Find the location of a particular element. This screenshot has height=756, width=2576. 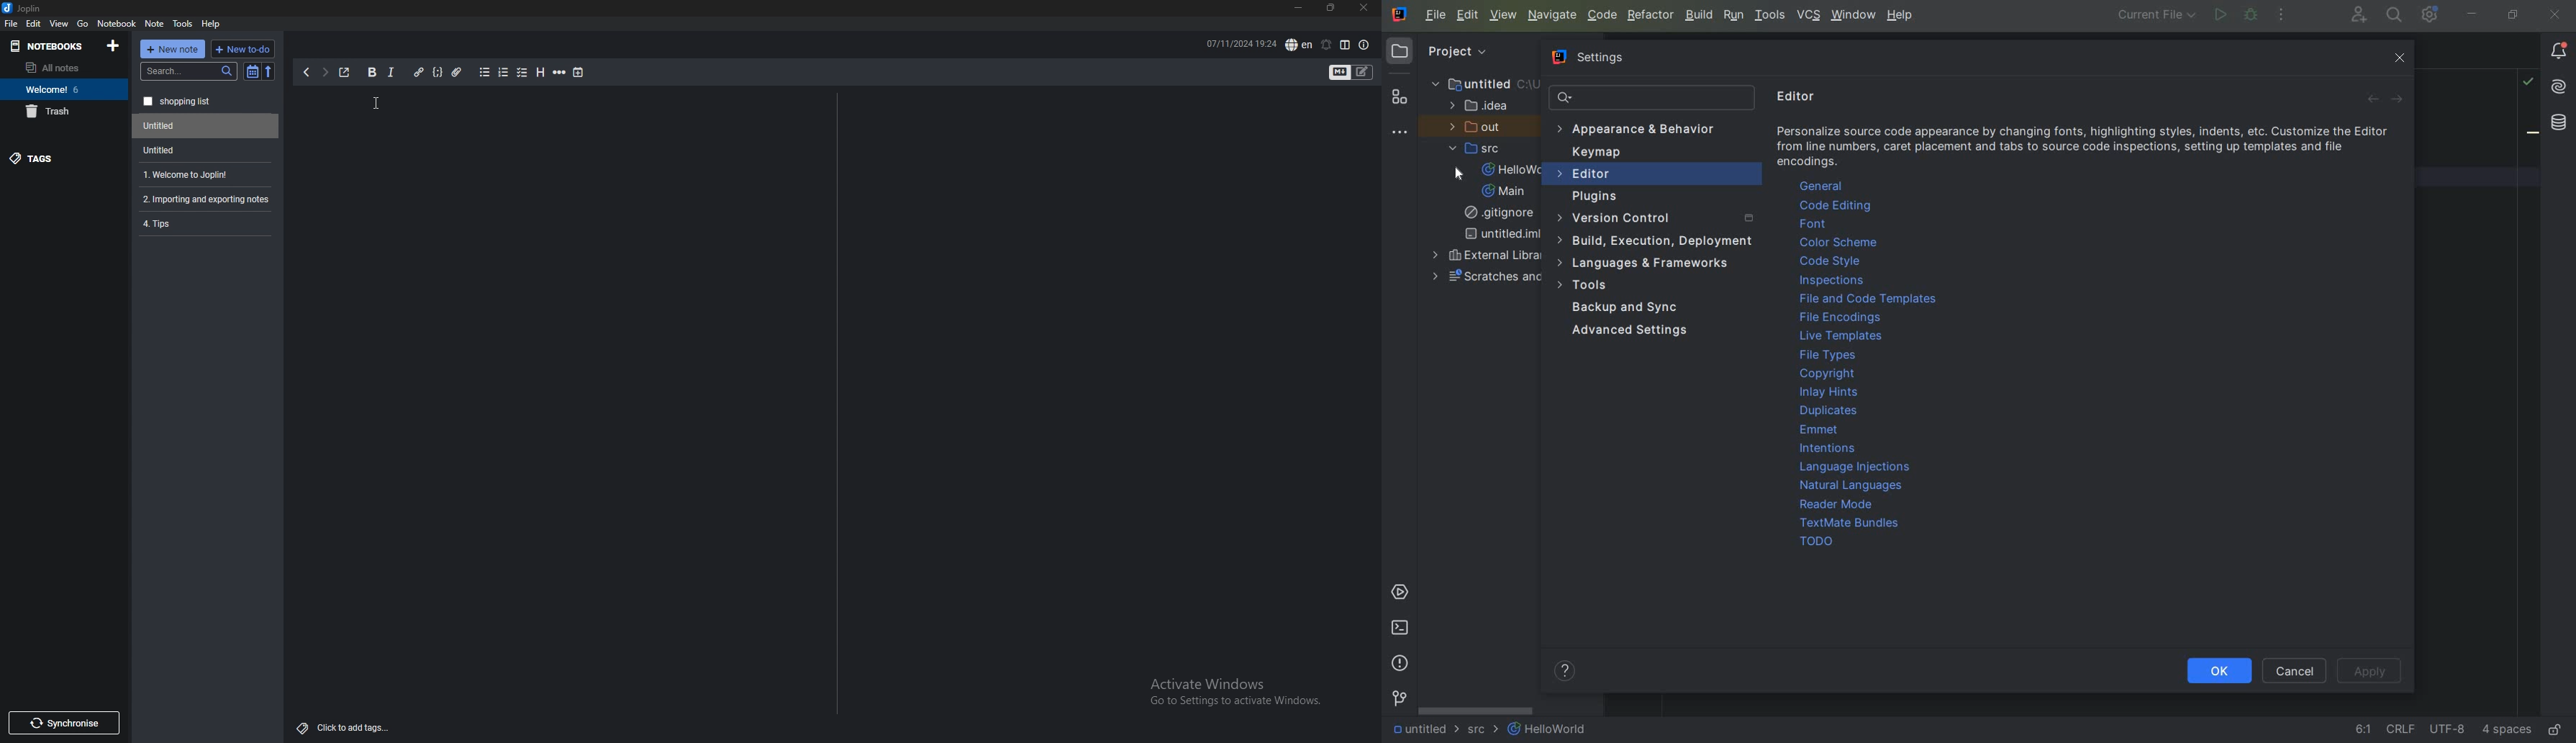

hyperlink is located at coordinates (418, 73).